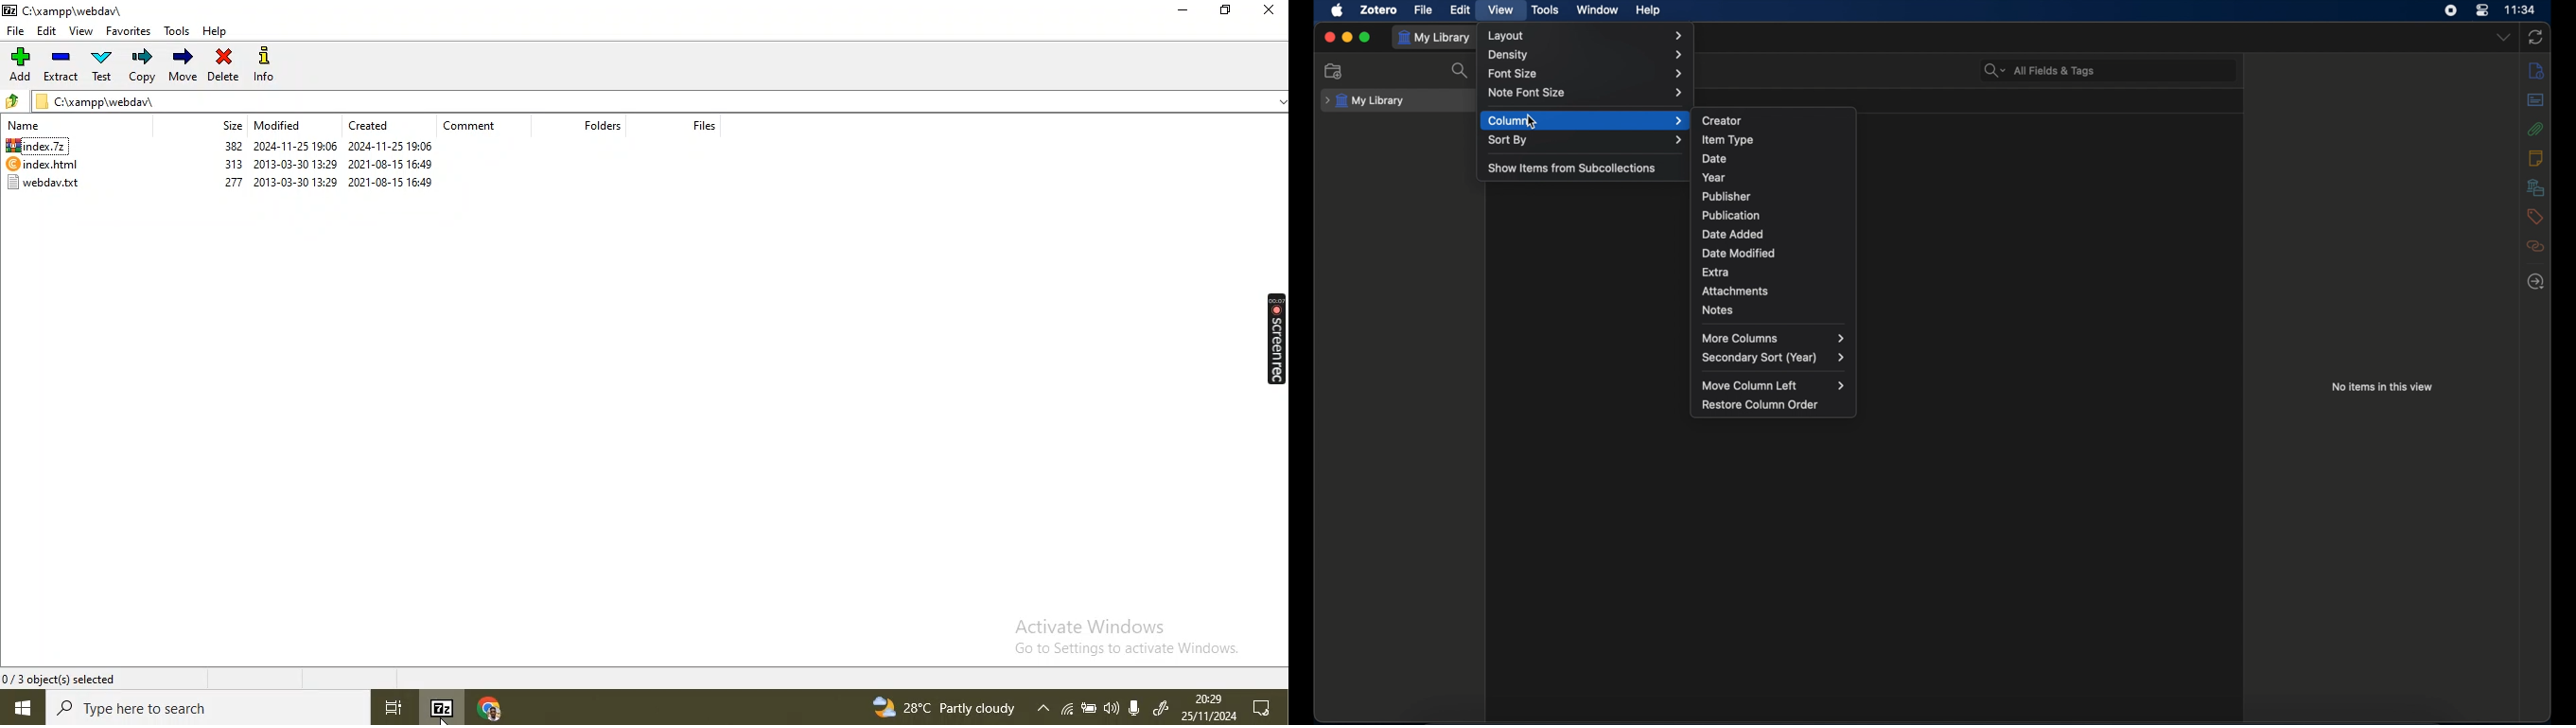  Describe the element at coordinates (2536, 100) in the screenshot. I see `abstract` at that location.